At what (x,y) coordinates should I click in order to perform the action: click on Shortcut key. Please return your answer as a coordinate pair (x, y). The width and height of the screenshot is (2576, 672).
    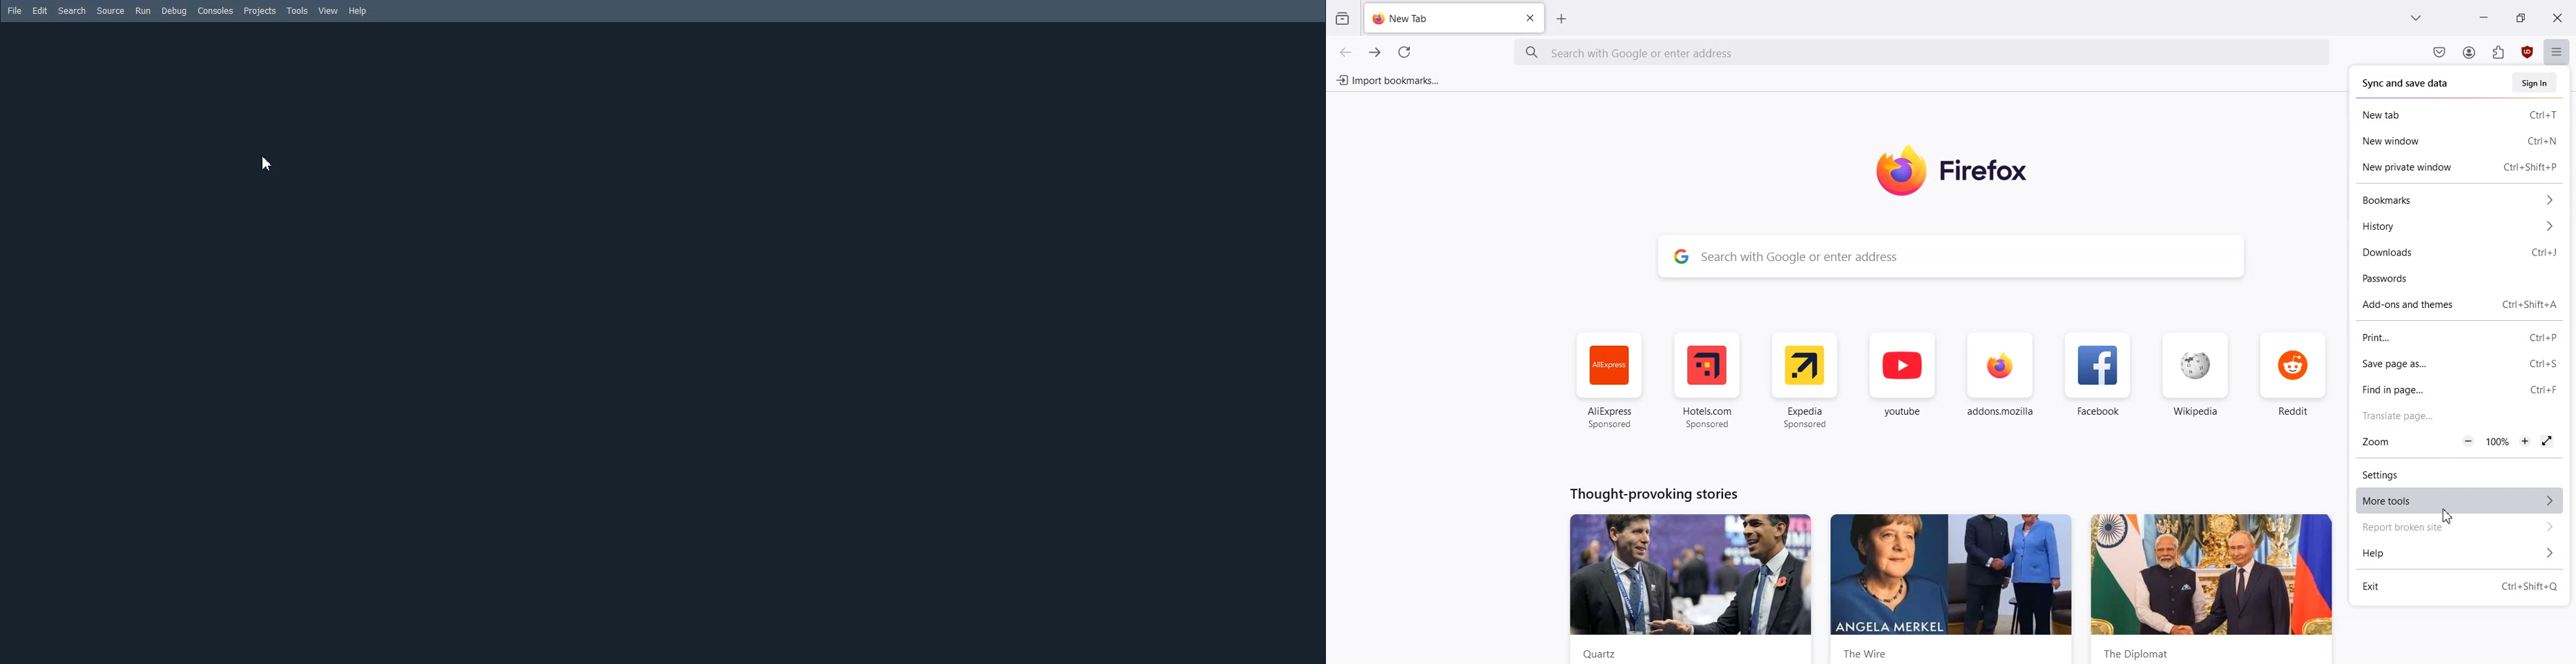
    Looking at the image, I should click on (2543, 141).